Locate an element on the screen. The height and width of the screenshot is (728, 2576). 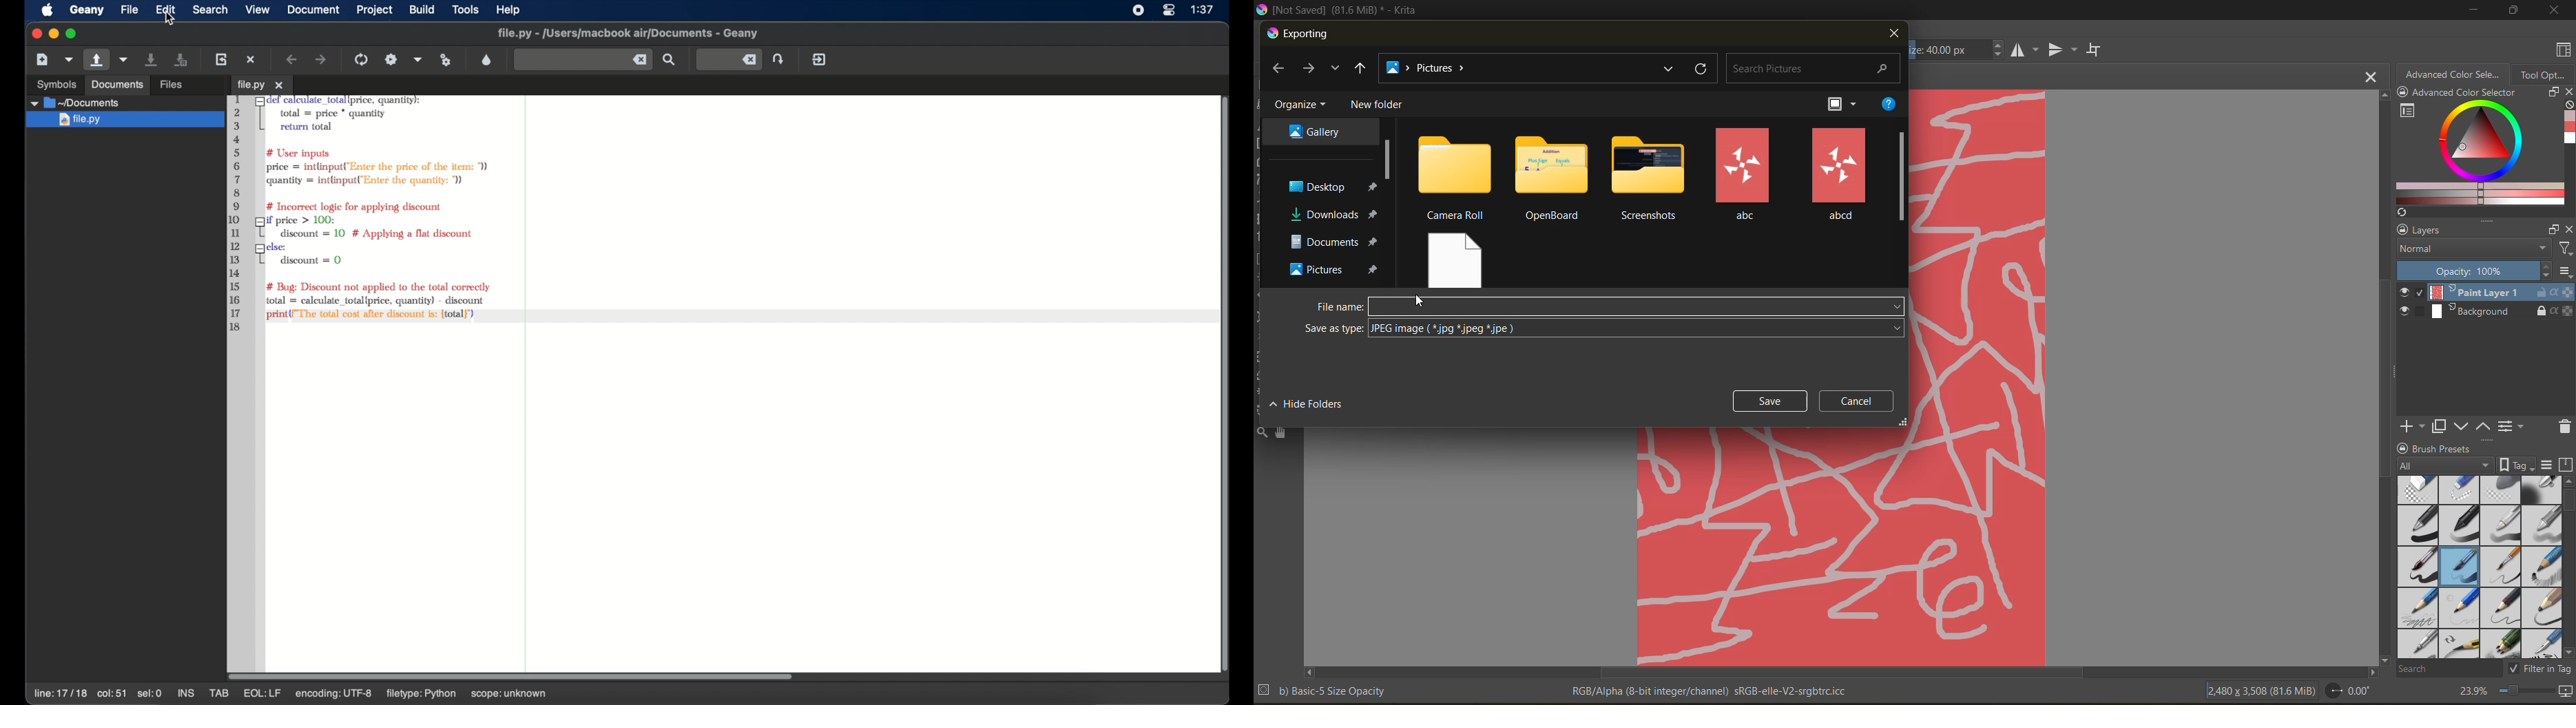
tool options is located at coordinates (2544, 74).